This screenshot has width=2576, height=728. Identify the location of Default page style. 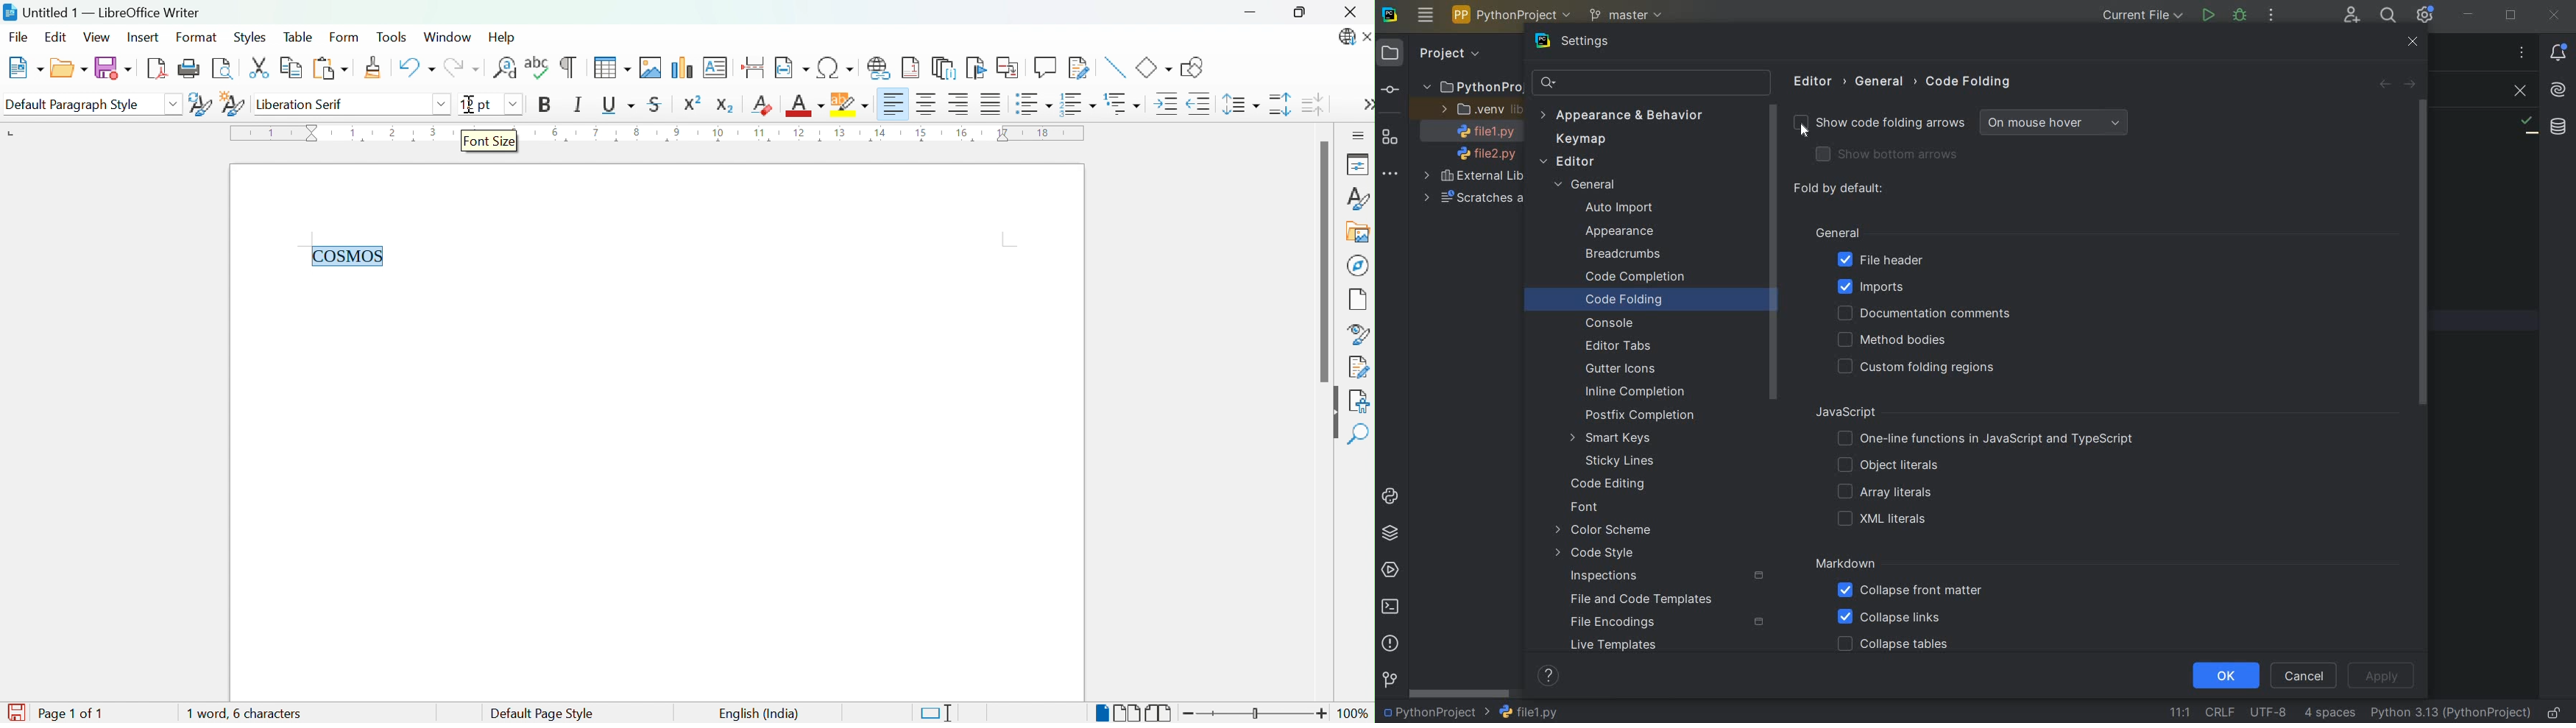
(540, 714).